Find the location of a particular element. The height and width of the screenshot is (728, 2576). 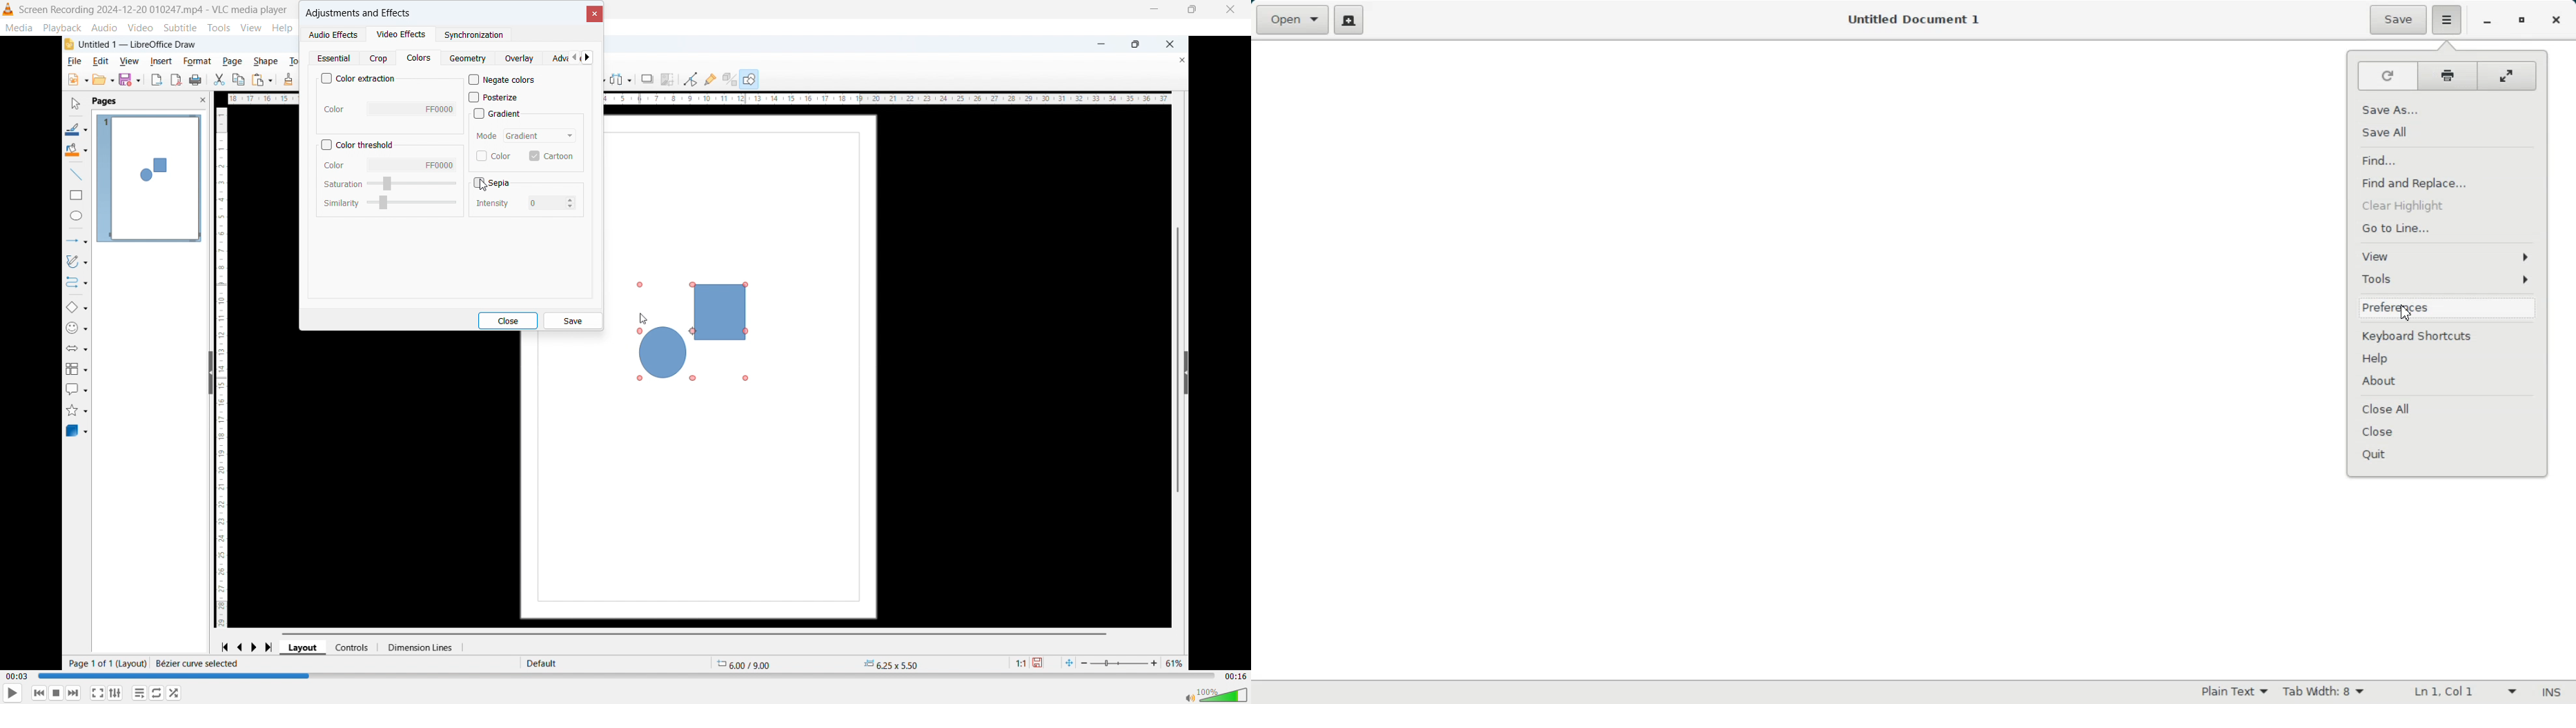

close  is located at coordinates (508, 321).